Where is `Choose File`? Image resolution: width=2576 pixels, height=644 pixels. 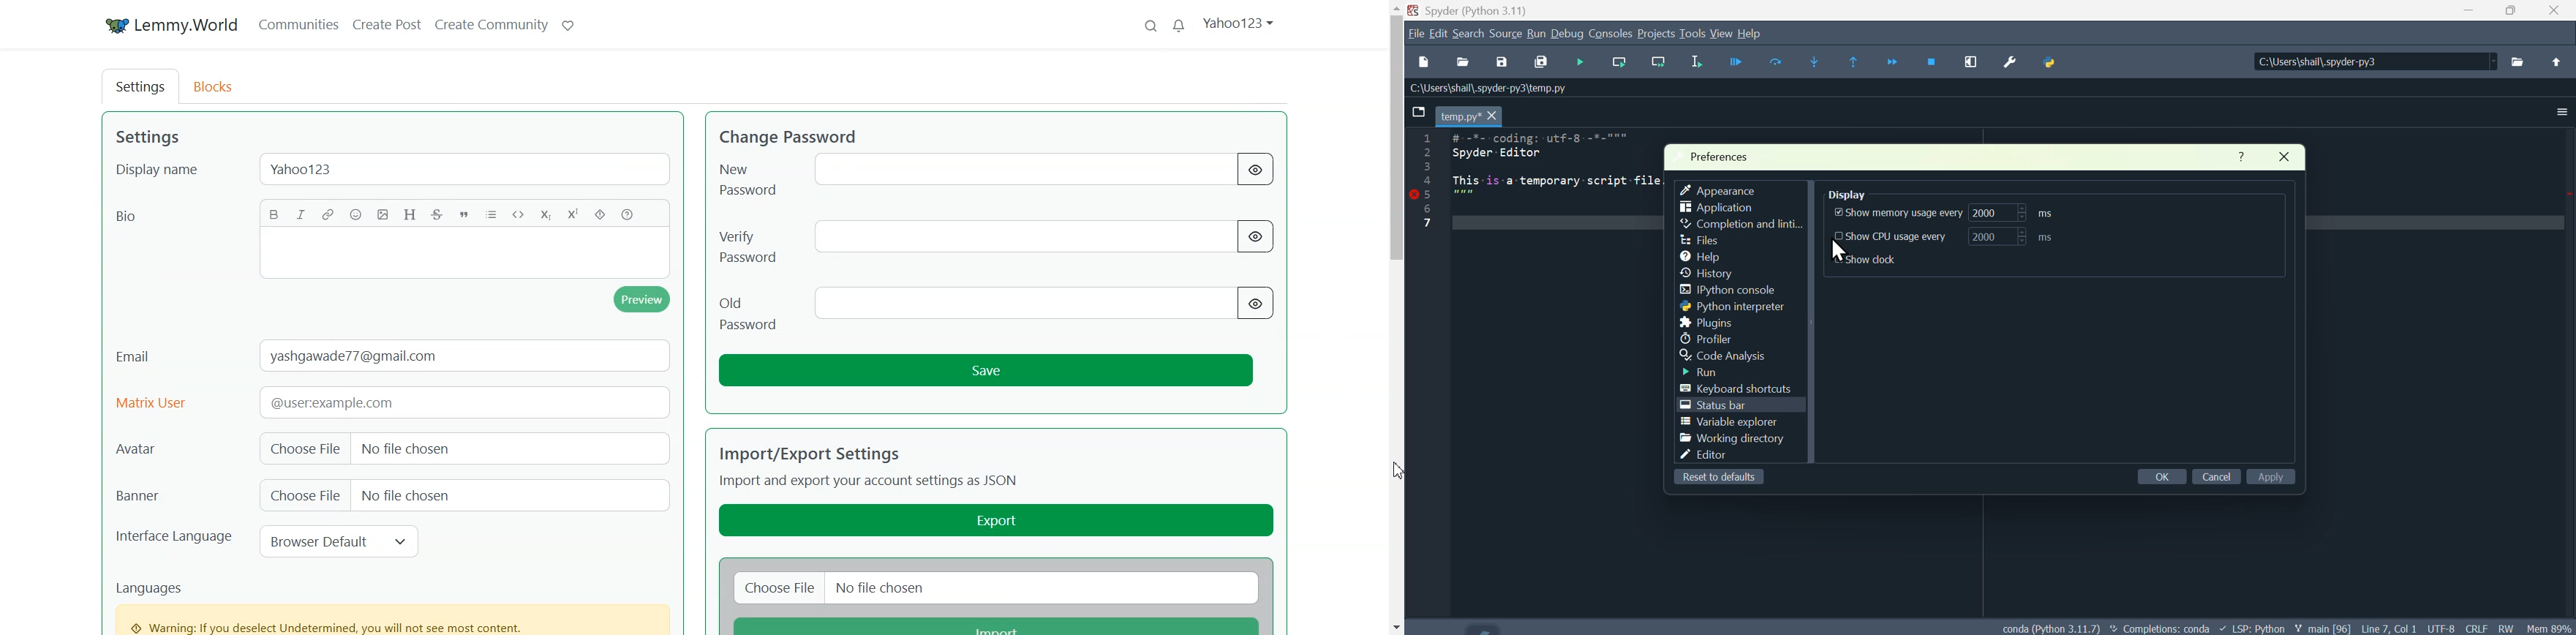
Choose File is located at coordinates (301, 448).